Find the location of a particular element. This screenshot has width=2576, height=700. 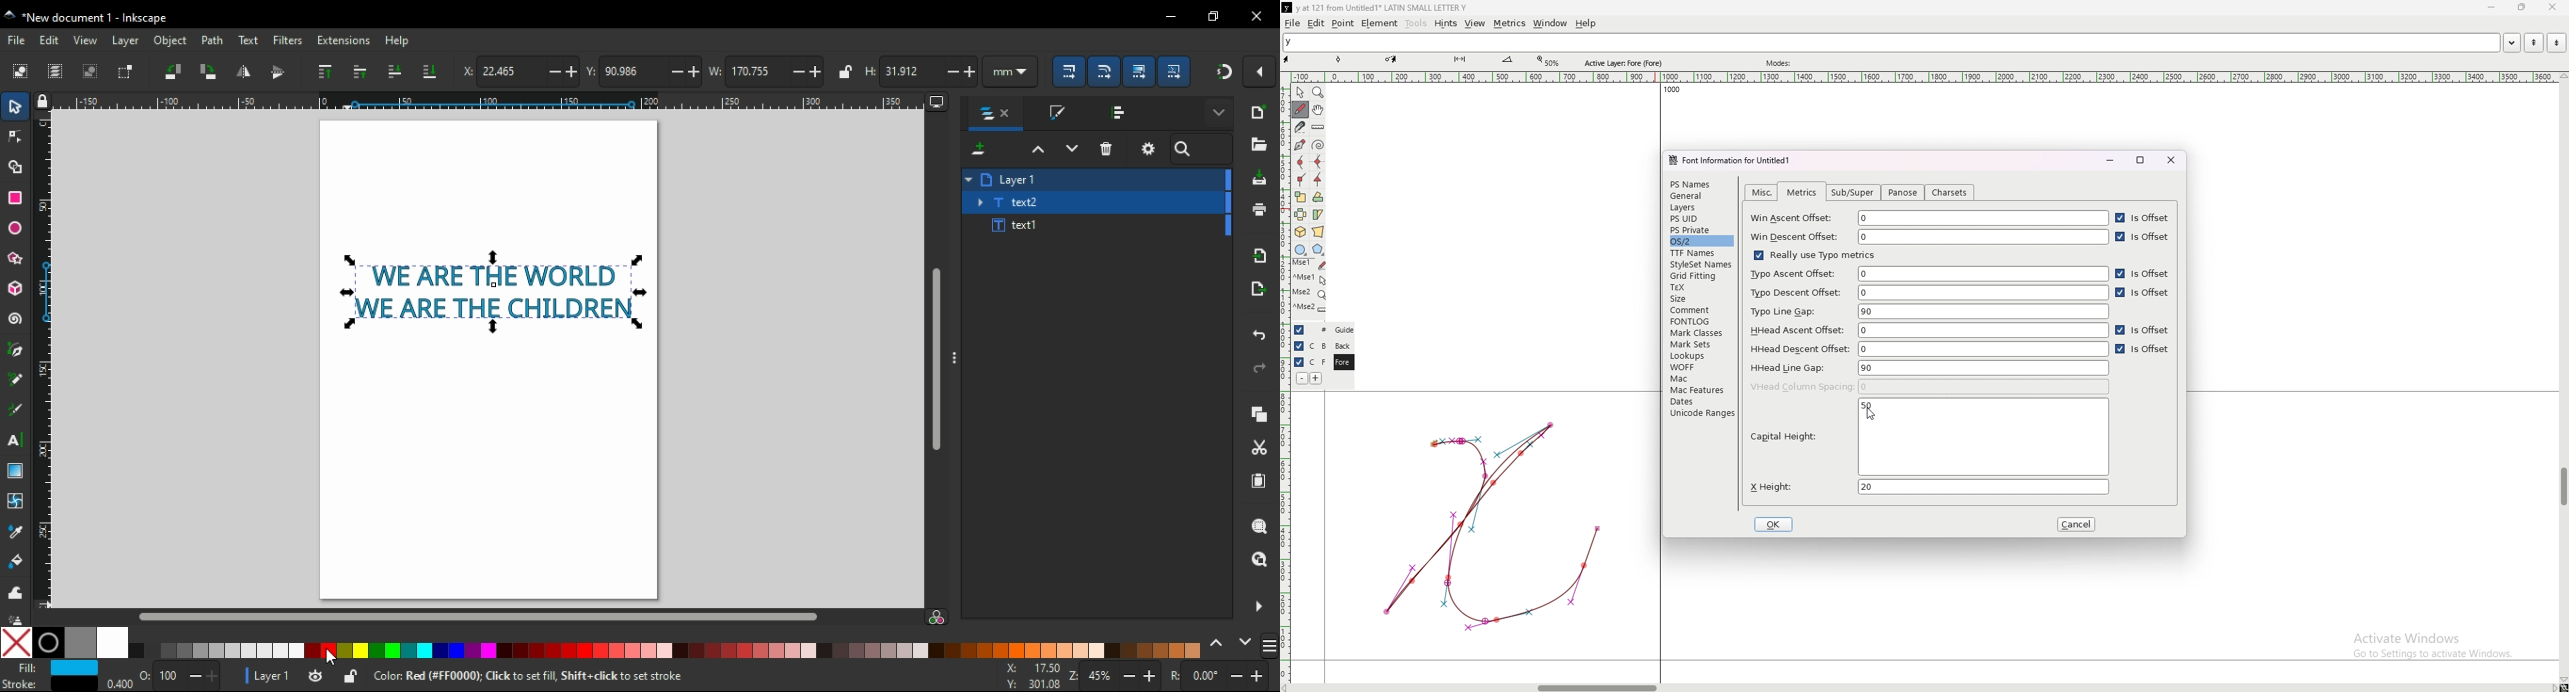

minimize is located at coordinates (2110, 160).